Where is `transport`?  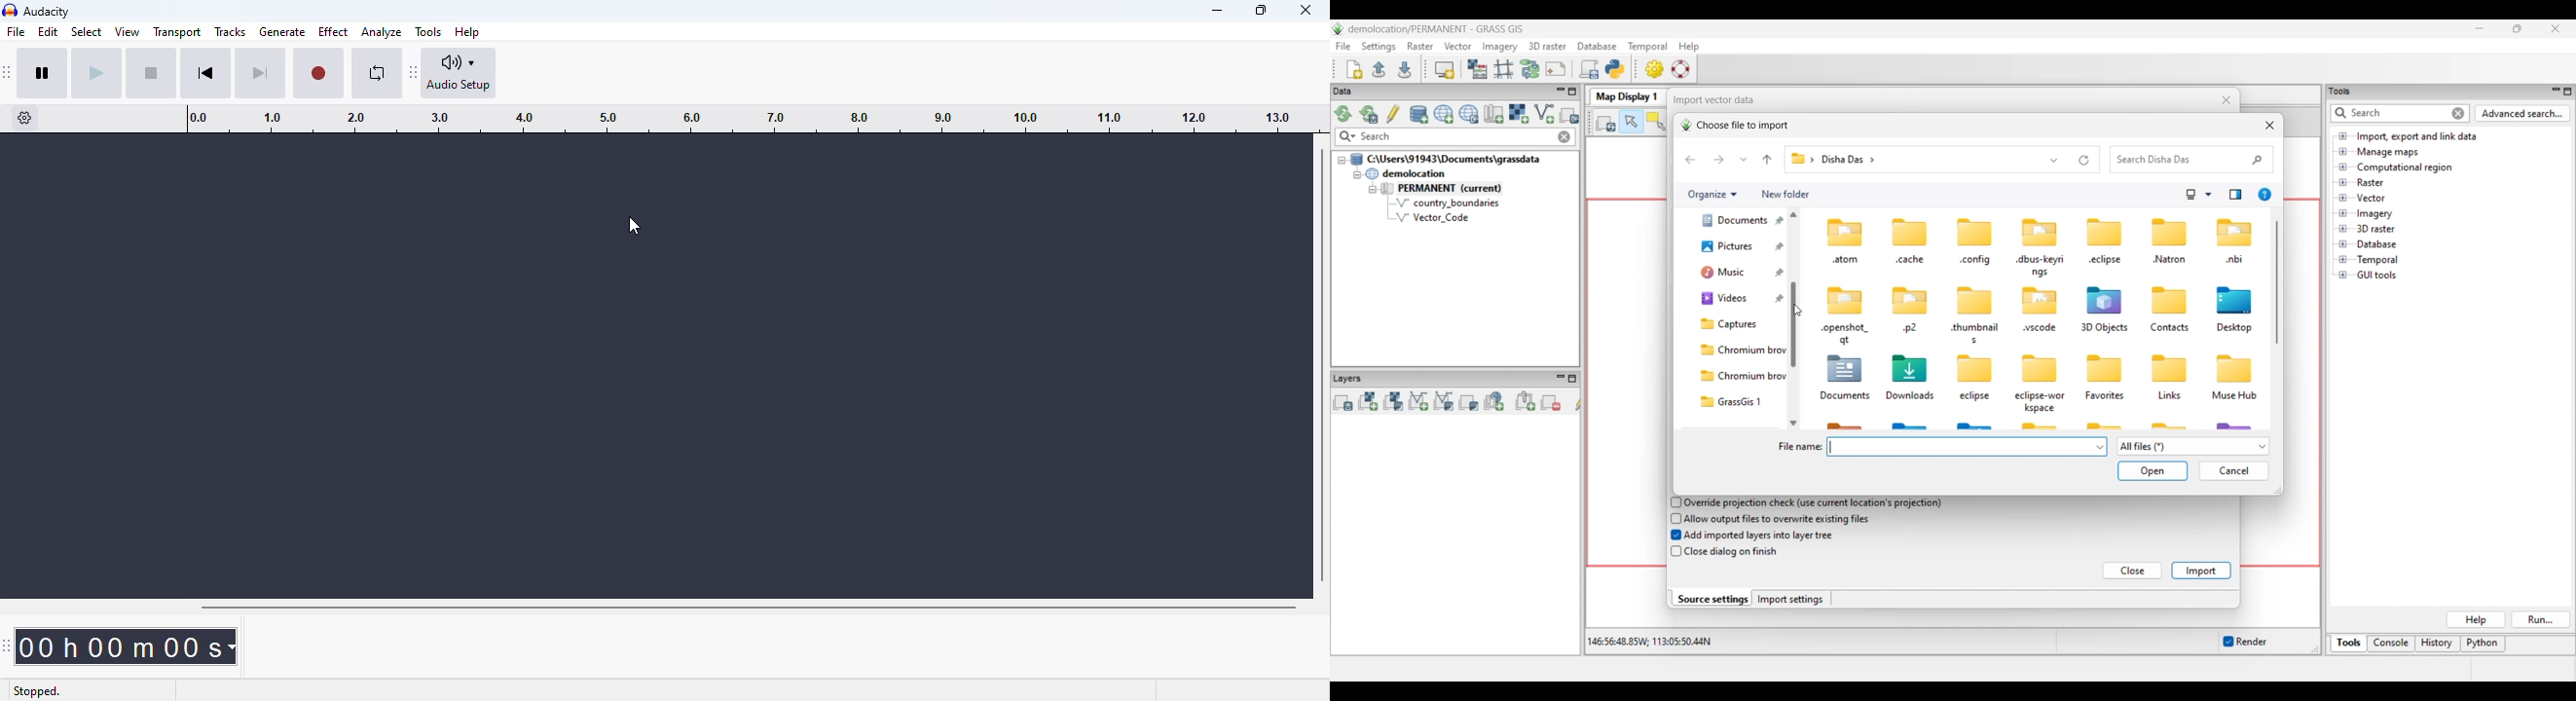
transport is located at coordinates (178, 31).